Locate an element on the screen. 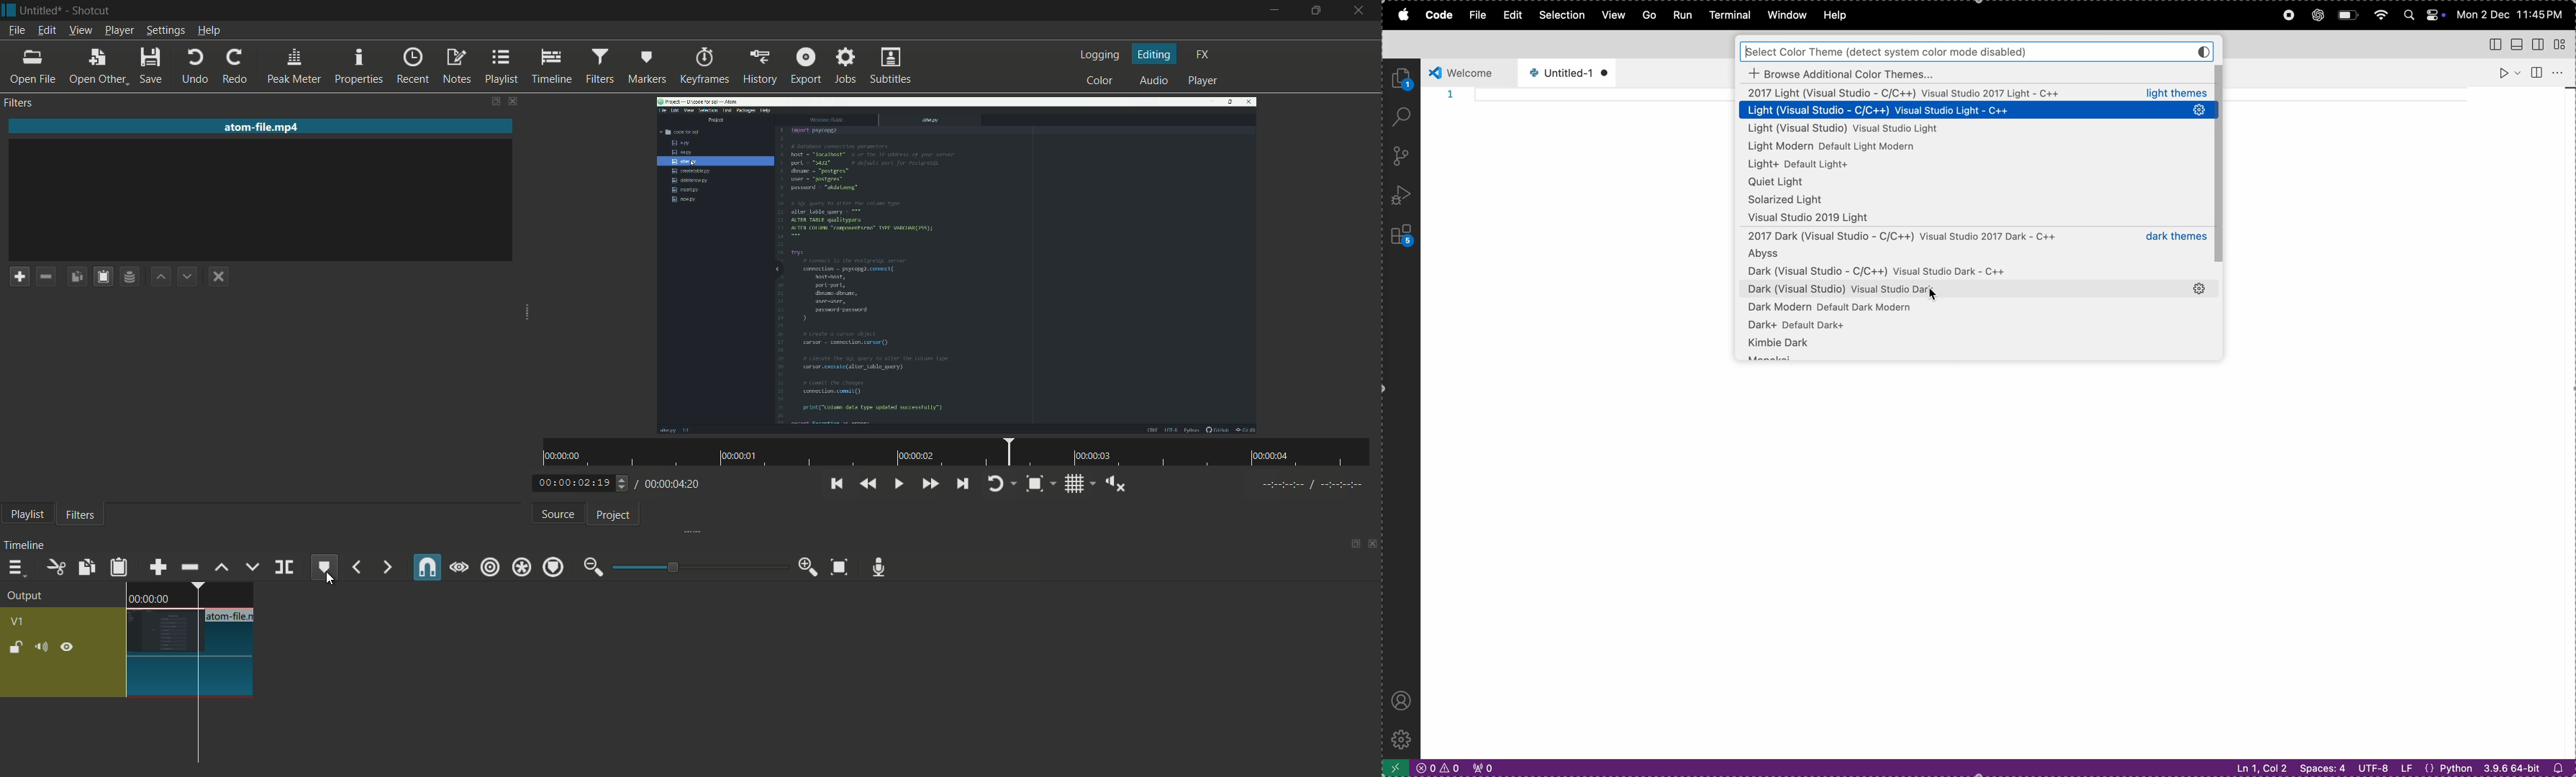 This screenshot has height=784, width=2576. move filter down is located at coordinates (187, 276).